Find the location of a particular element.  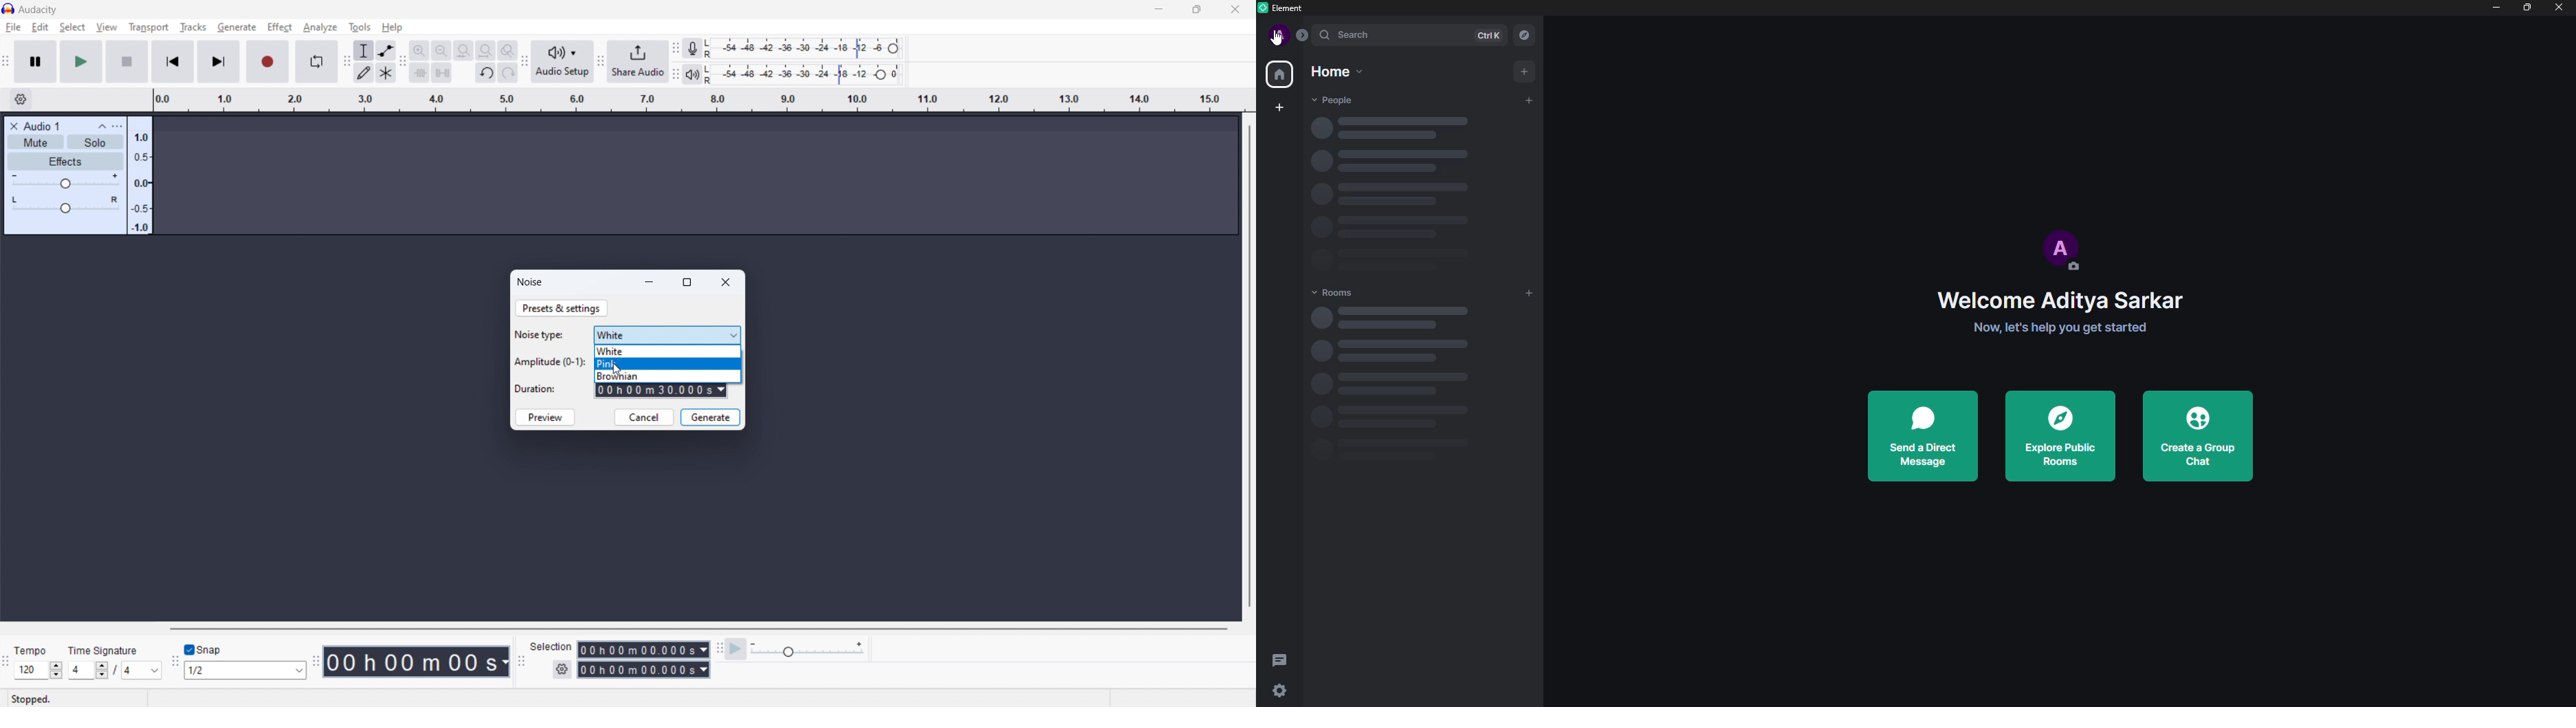

 is located at coordinates (691, 47).